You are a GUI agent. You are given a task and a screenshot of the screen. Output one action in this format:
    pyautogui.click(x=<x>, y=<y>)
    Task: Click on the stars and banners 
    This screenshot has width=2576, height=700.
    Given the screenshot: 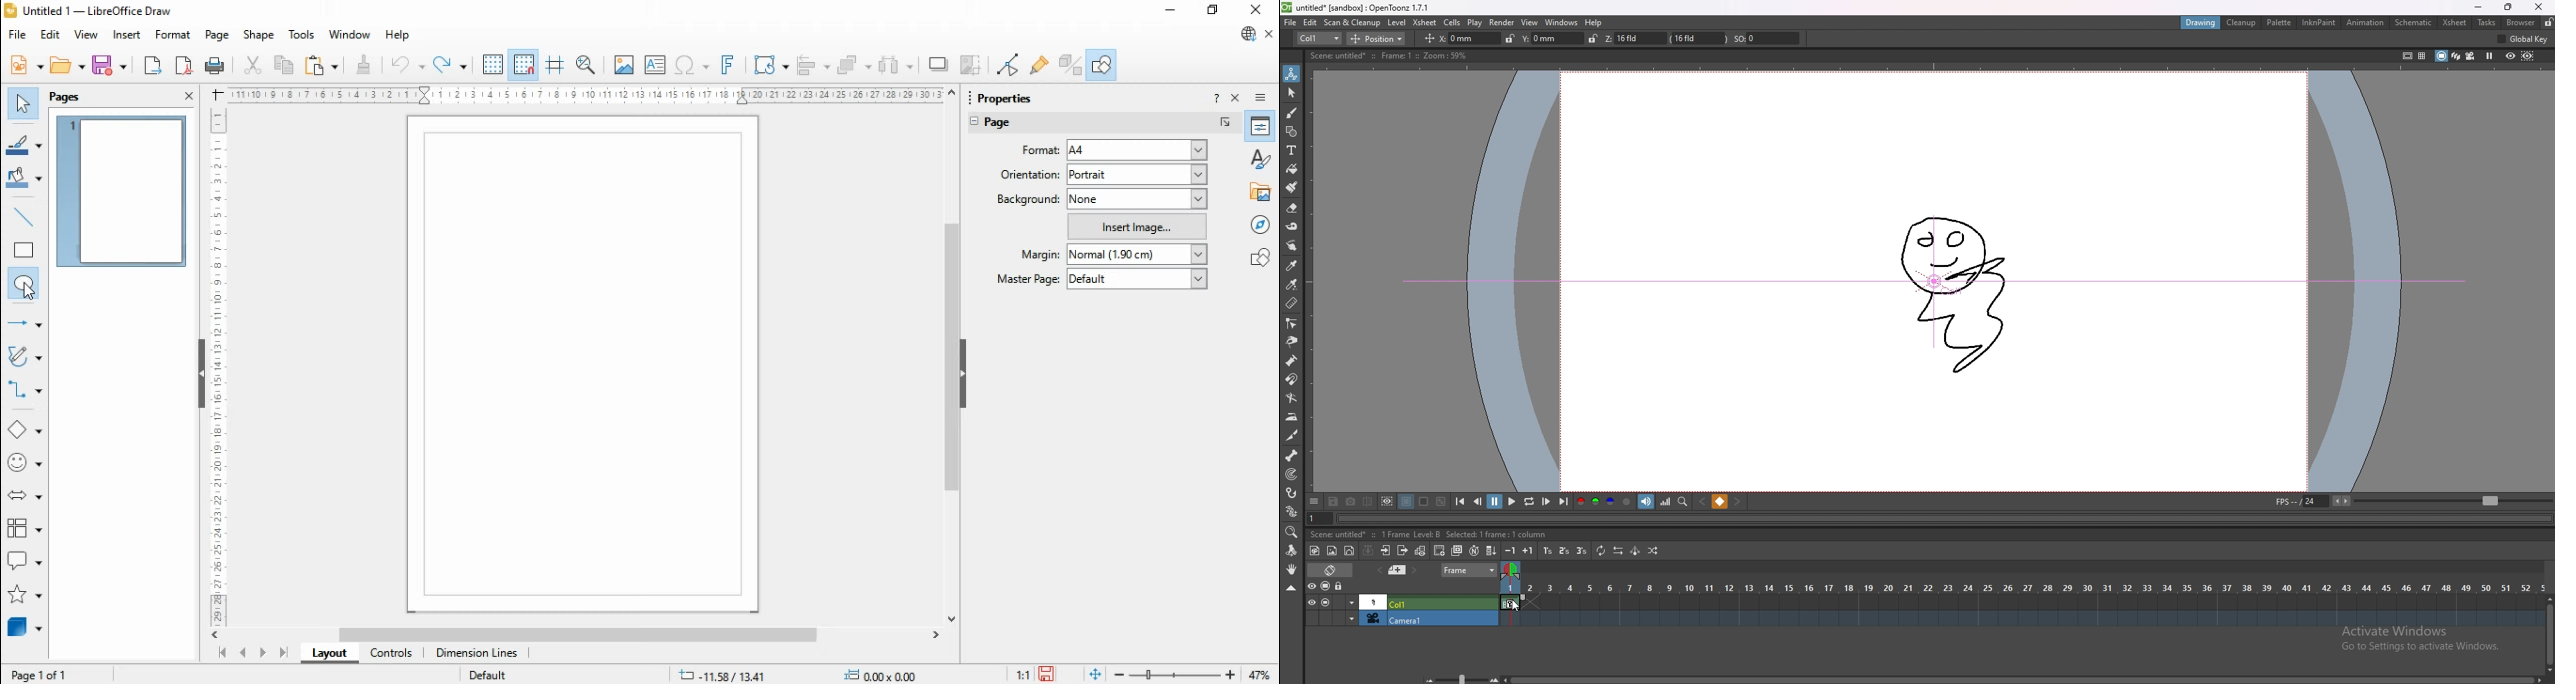 What is the action you would take?
    pyautogui.click(x=23, y=596)
    